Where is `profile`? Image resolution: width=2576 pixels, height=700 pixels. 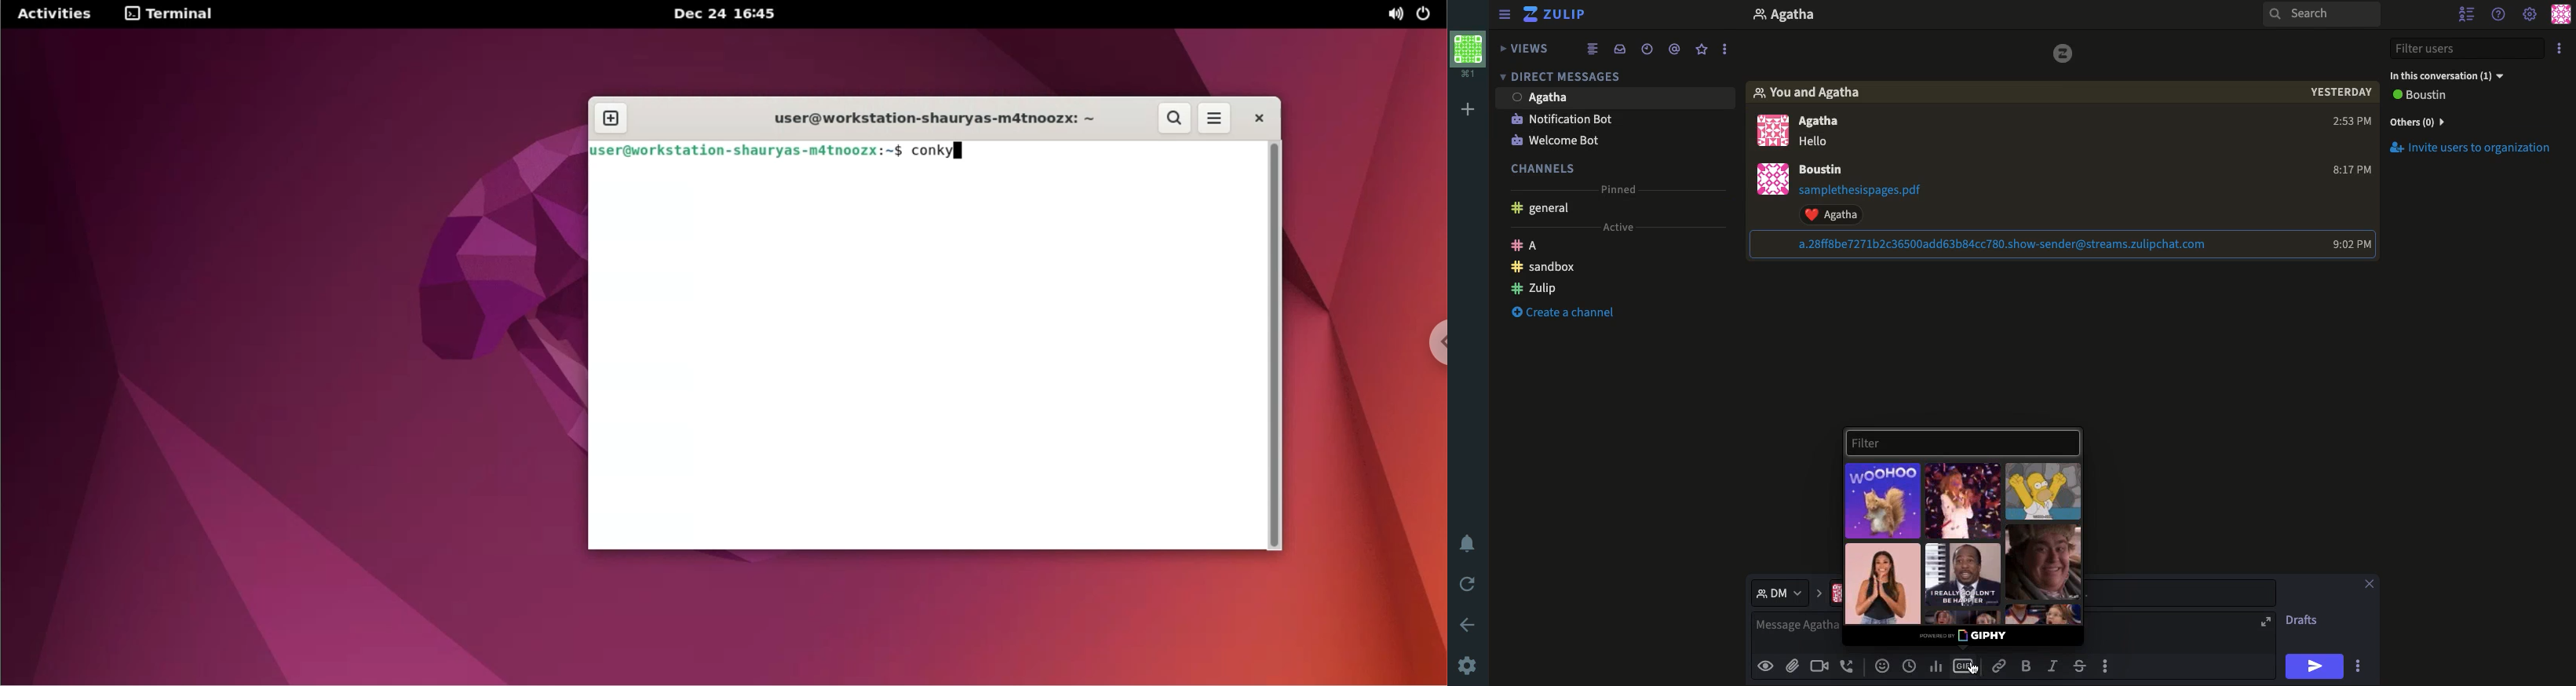
profile is located at coordinates (1787, 15).